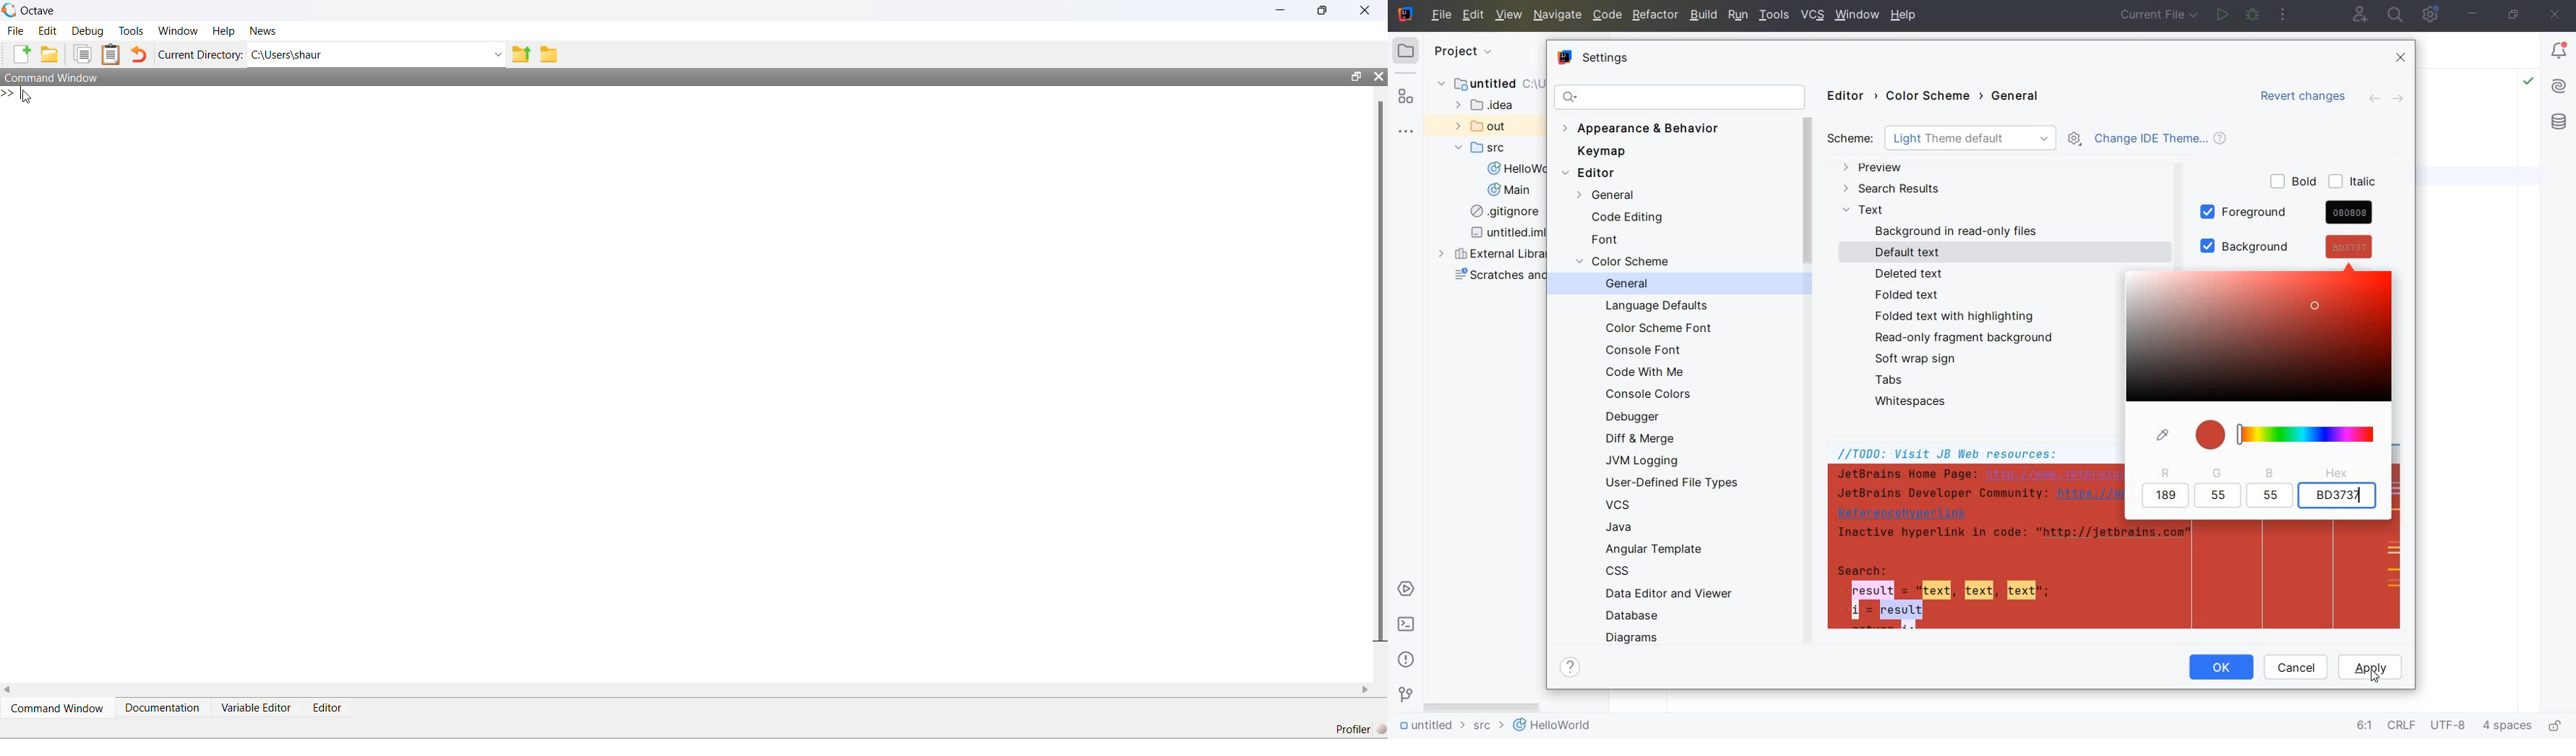 This screenshot has width=2576, height=756. What do you see at coordinates (1510, 234) in the screenshot?
I see `untitled` at bounding box center [1510, 234].